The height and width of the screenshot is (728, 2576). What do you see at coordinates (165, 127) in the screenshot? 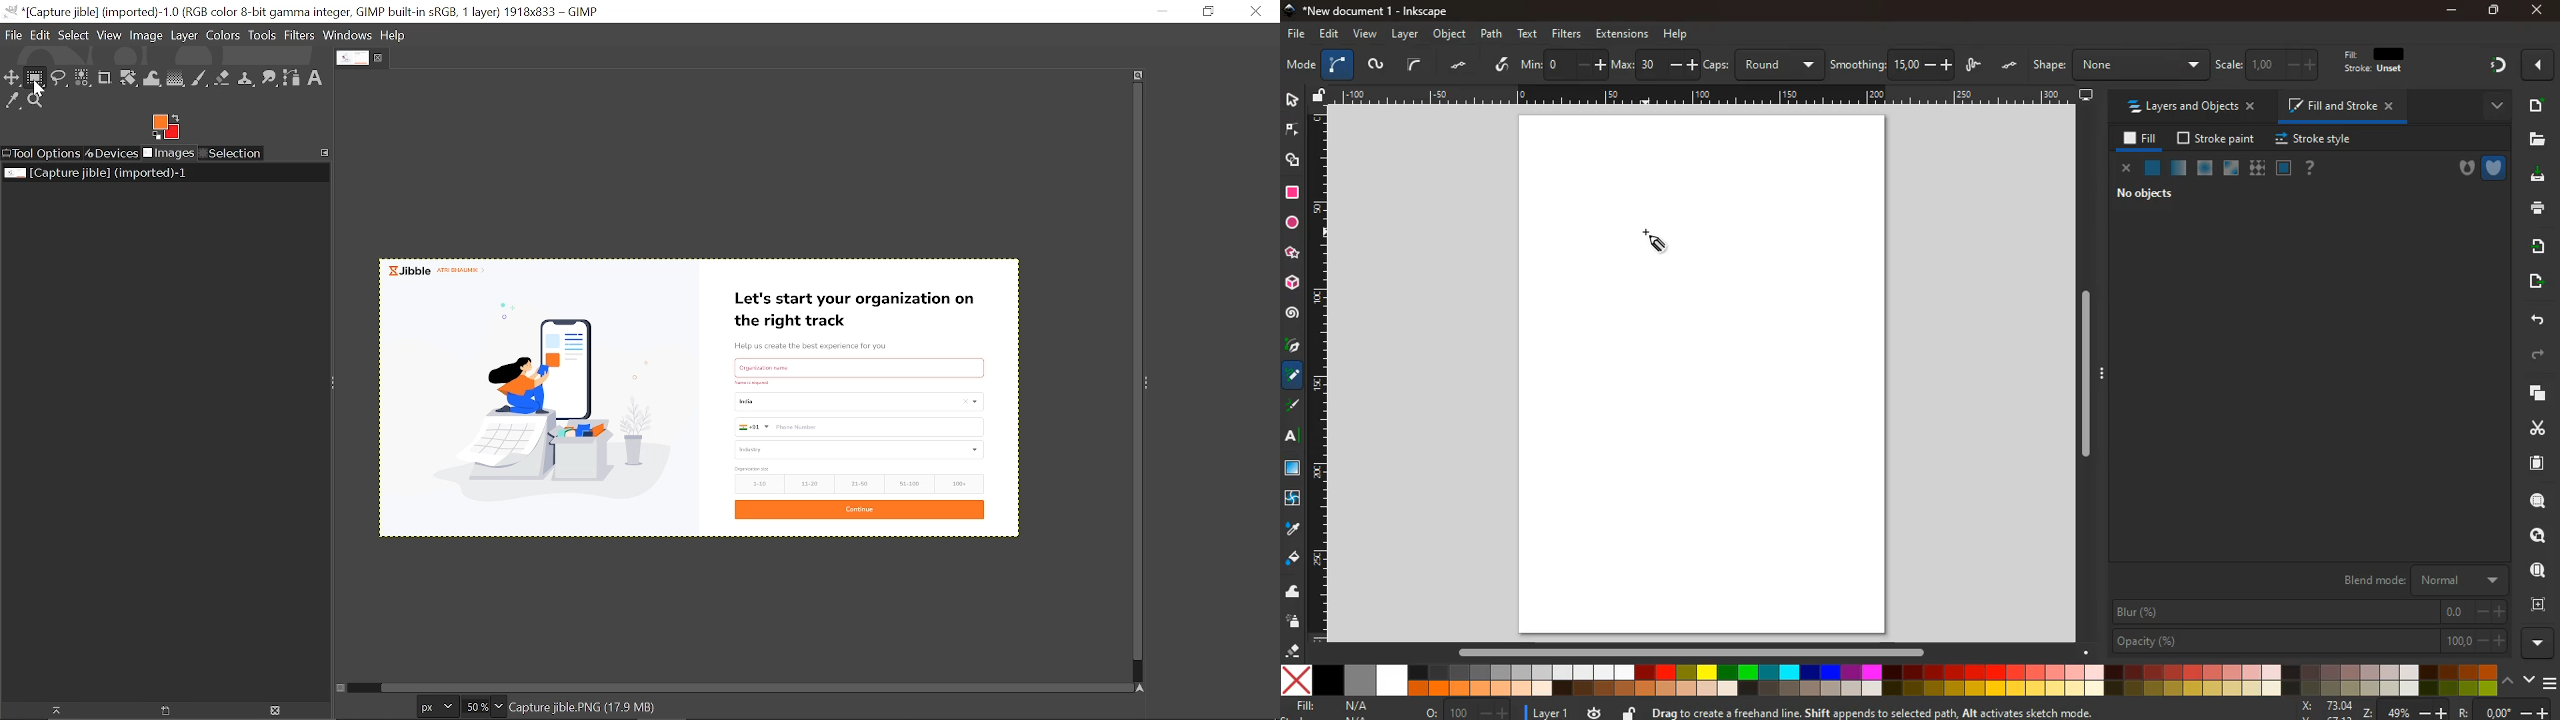
I see `Foreground tool` at bounding box center [165, 127].